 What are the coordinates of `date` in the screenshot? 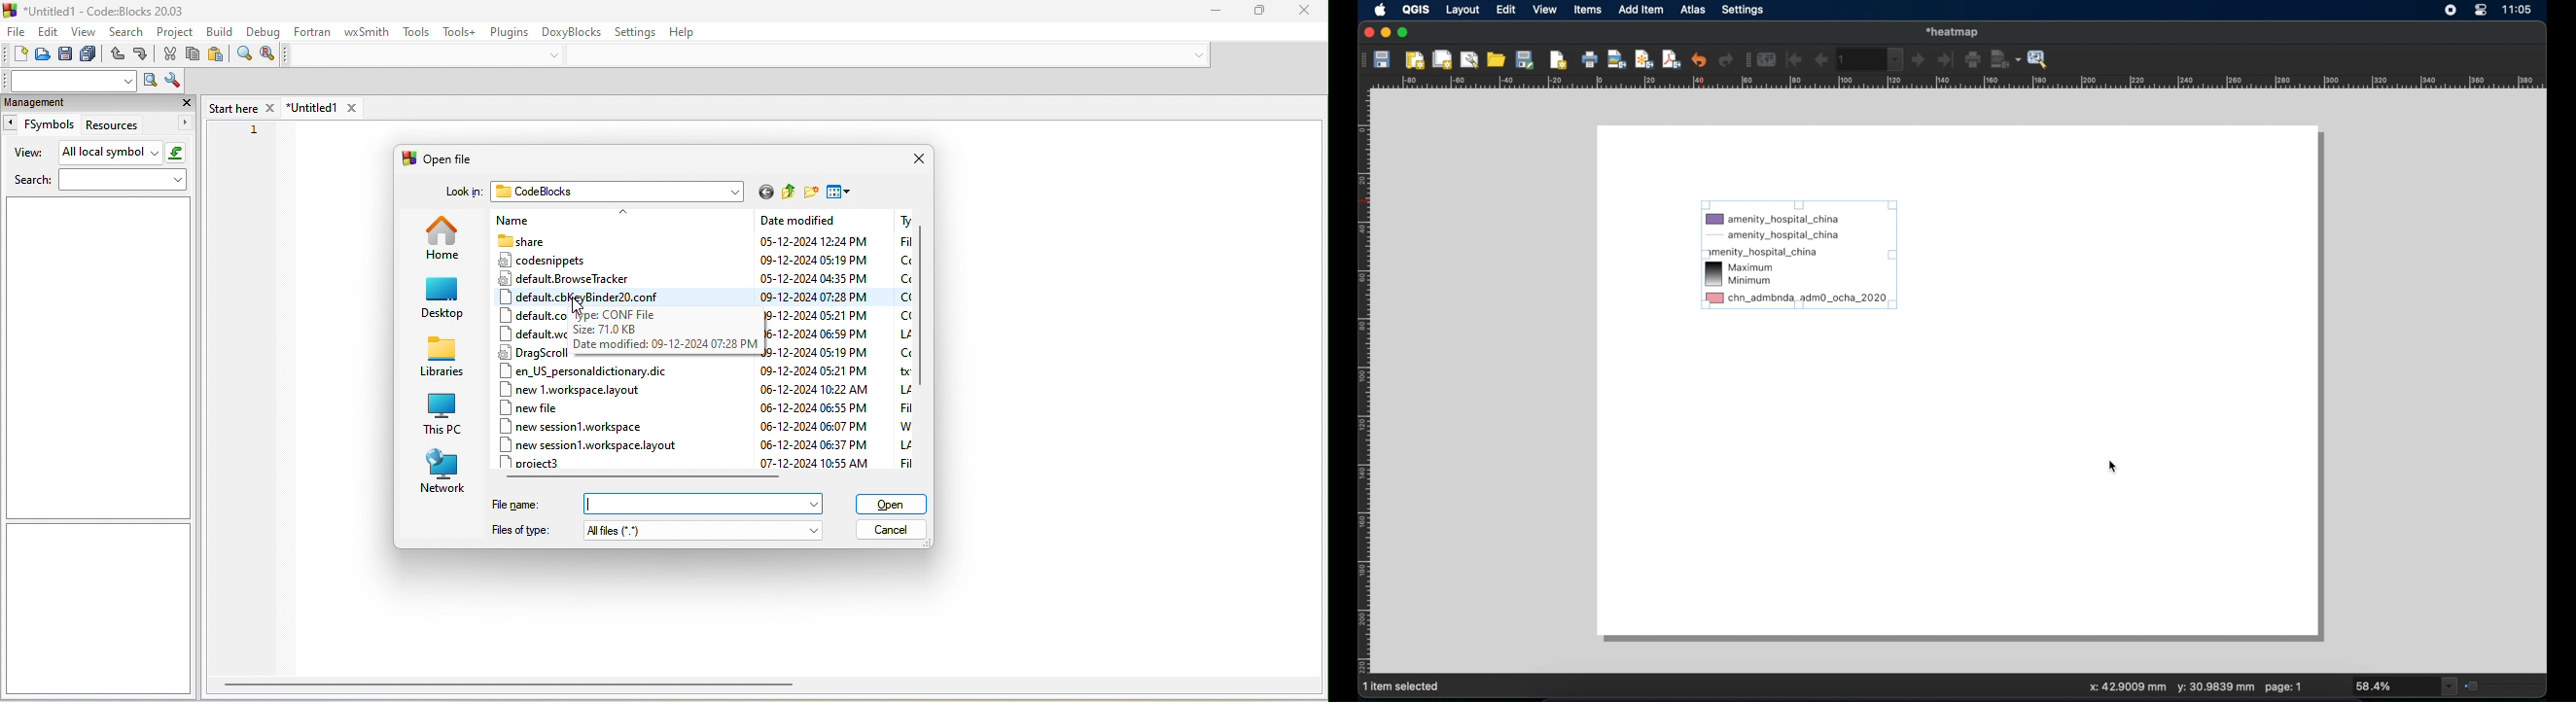 It's located at (815, 277).